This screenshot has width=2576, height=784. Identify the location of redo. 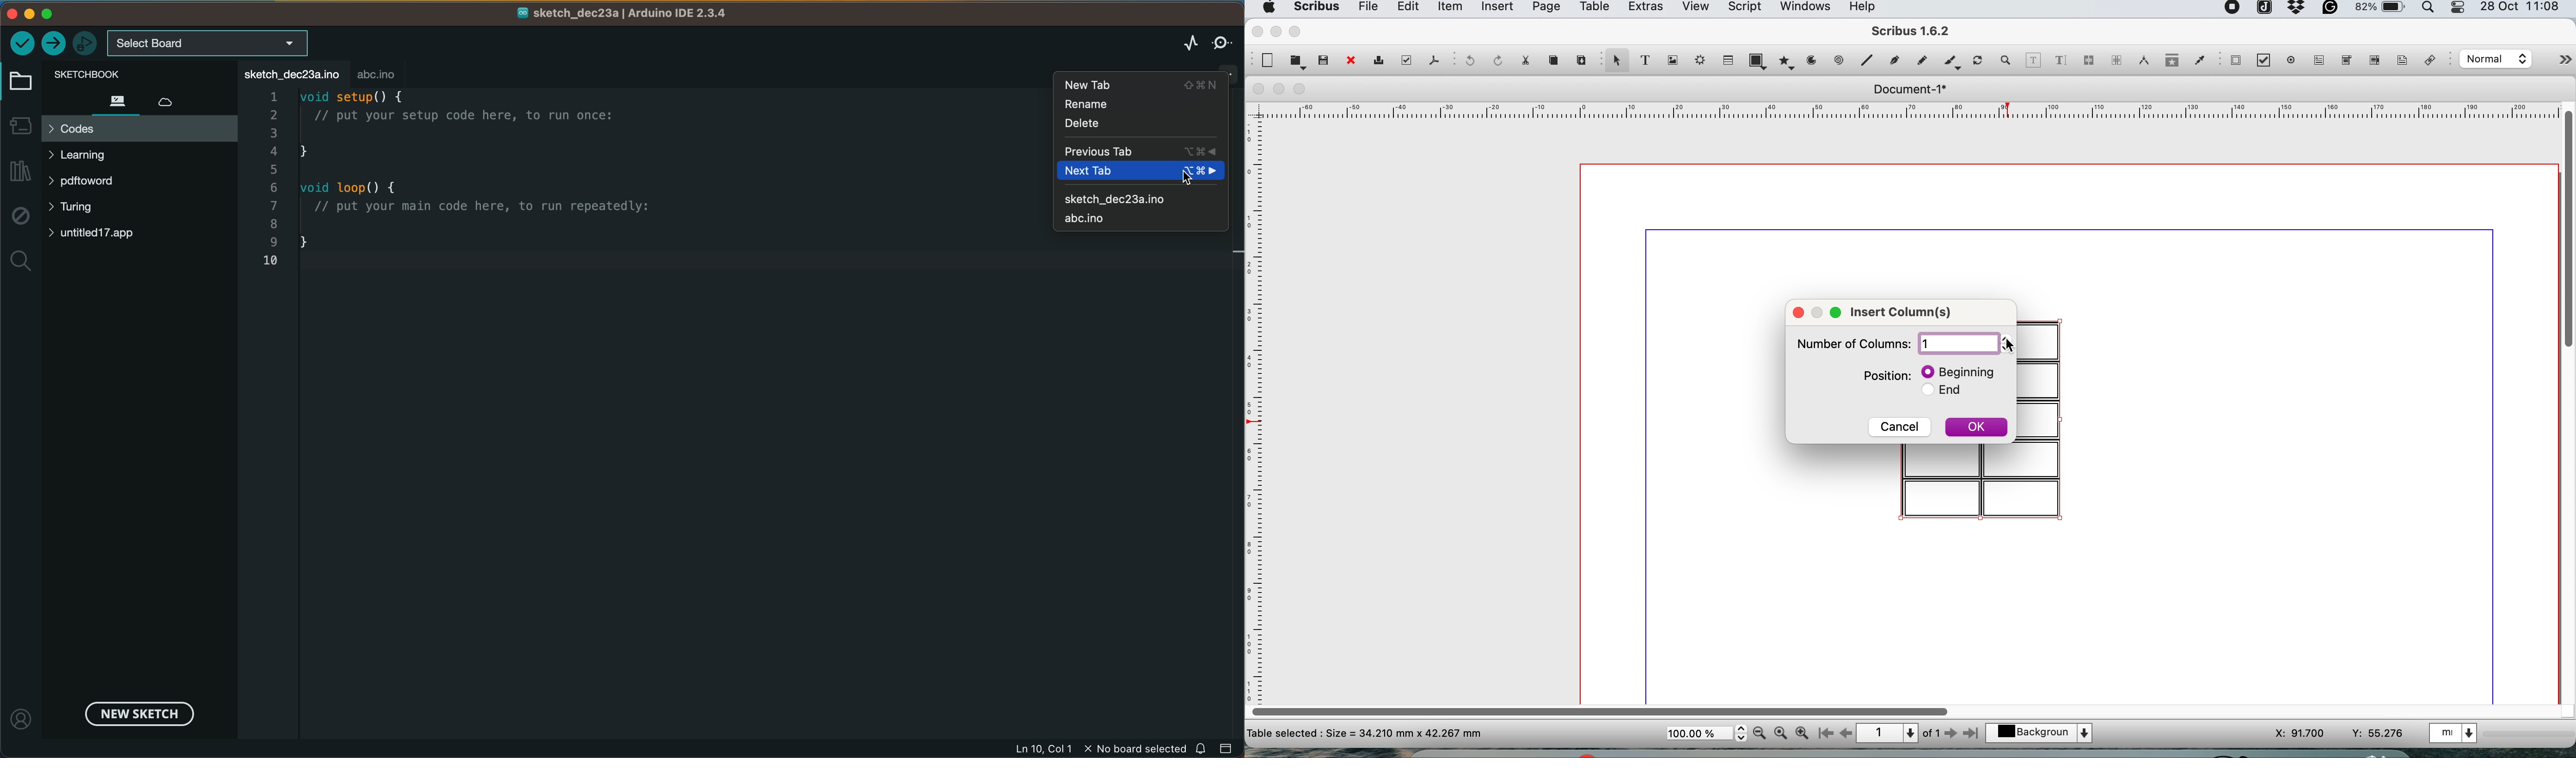
(1495, 60).